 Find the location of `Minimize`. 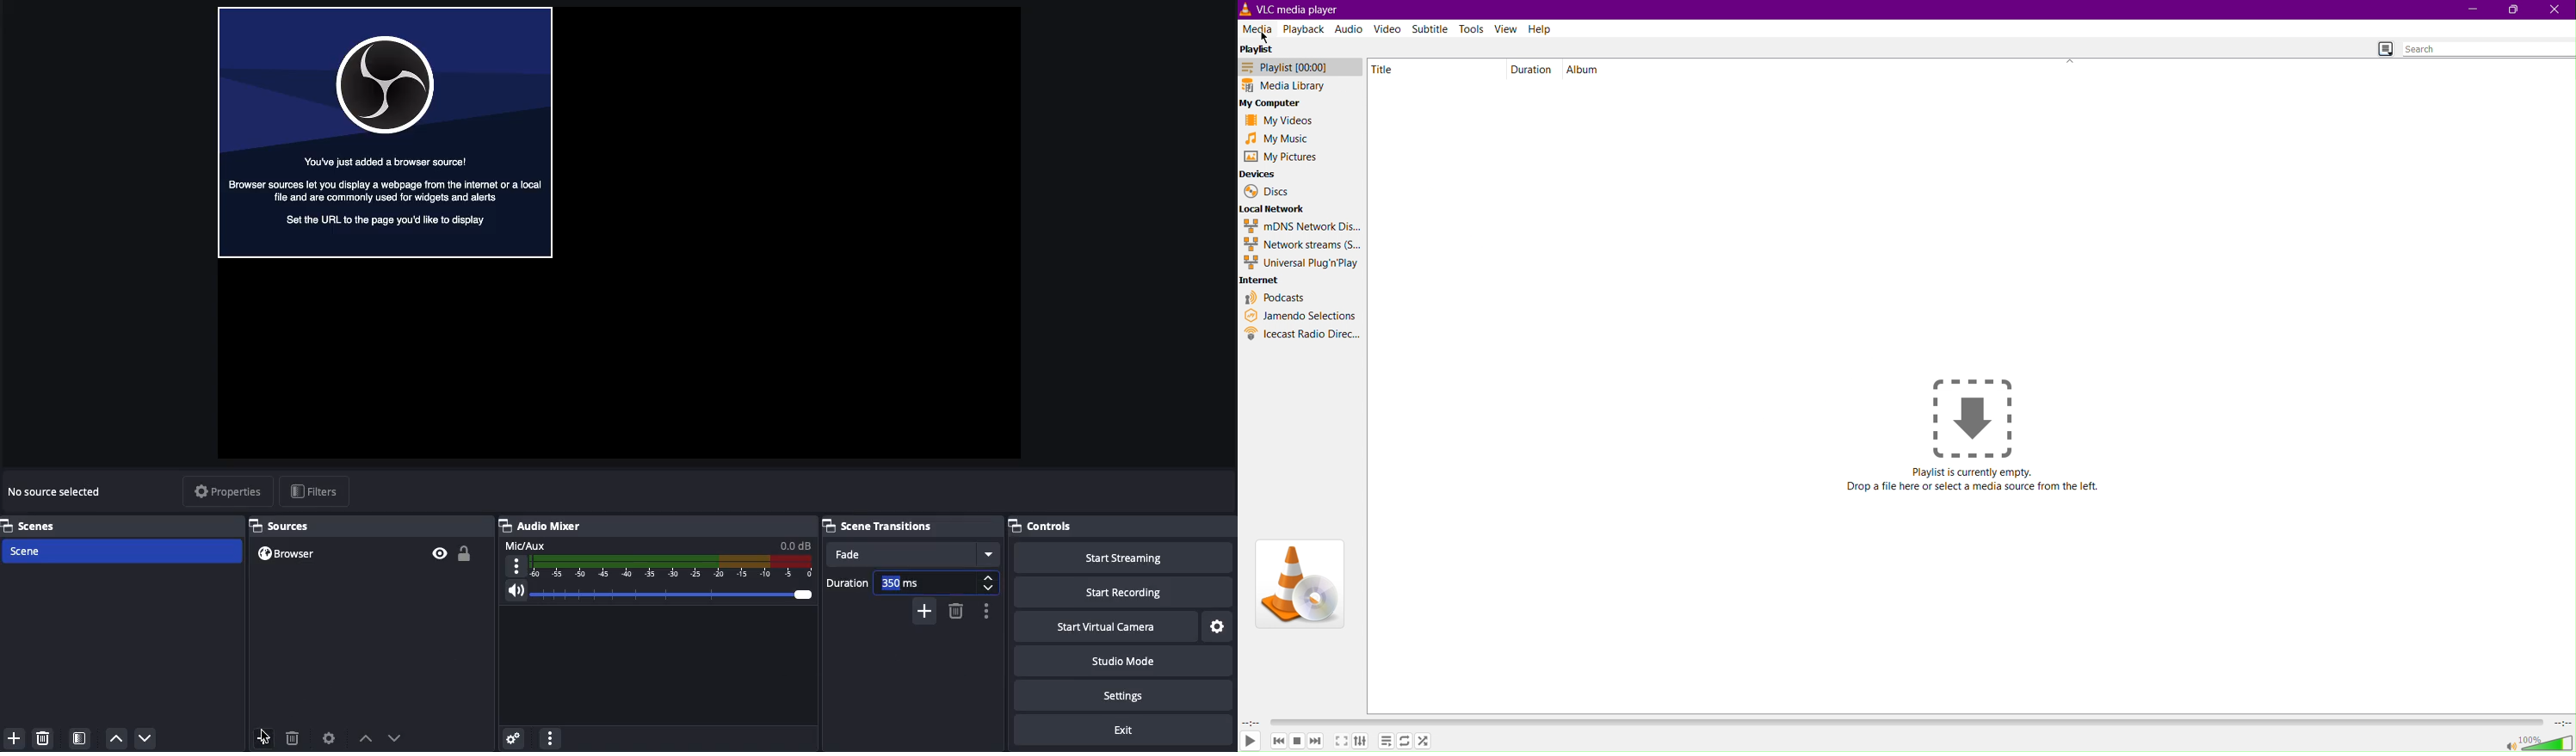

Minimize is located at coordinates (2475, 10).